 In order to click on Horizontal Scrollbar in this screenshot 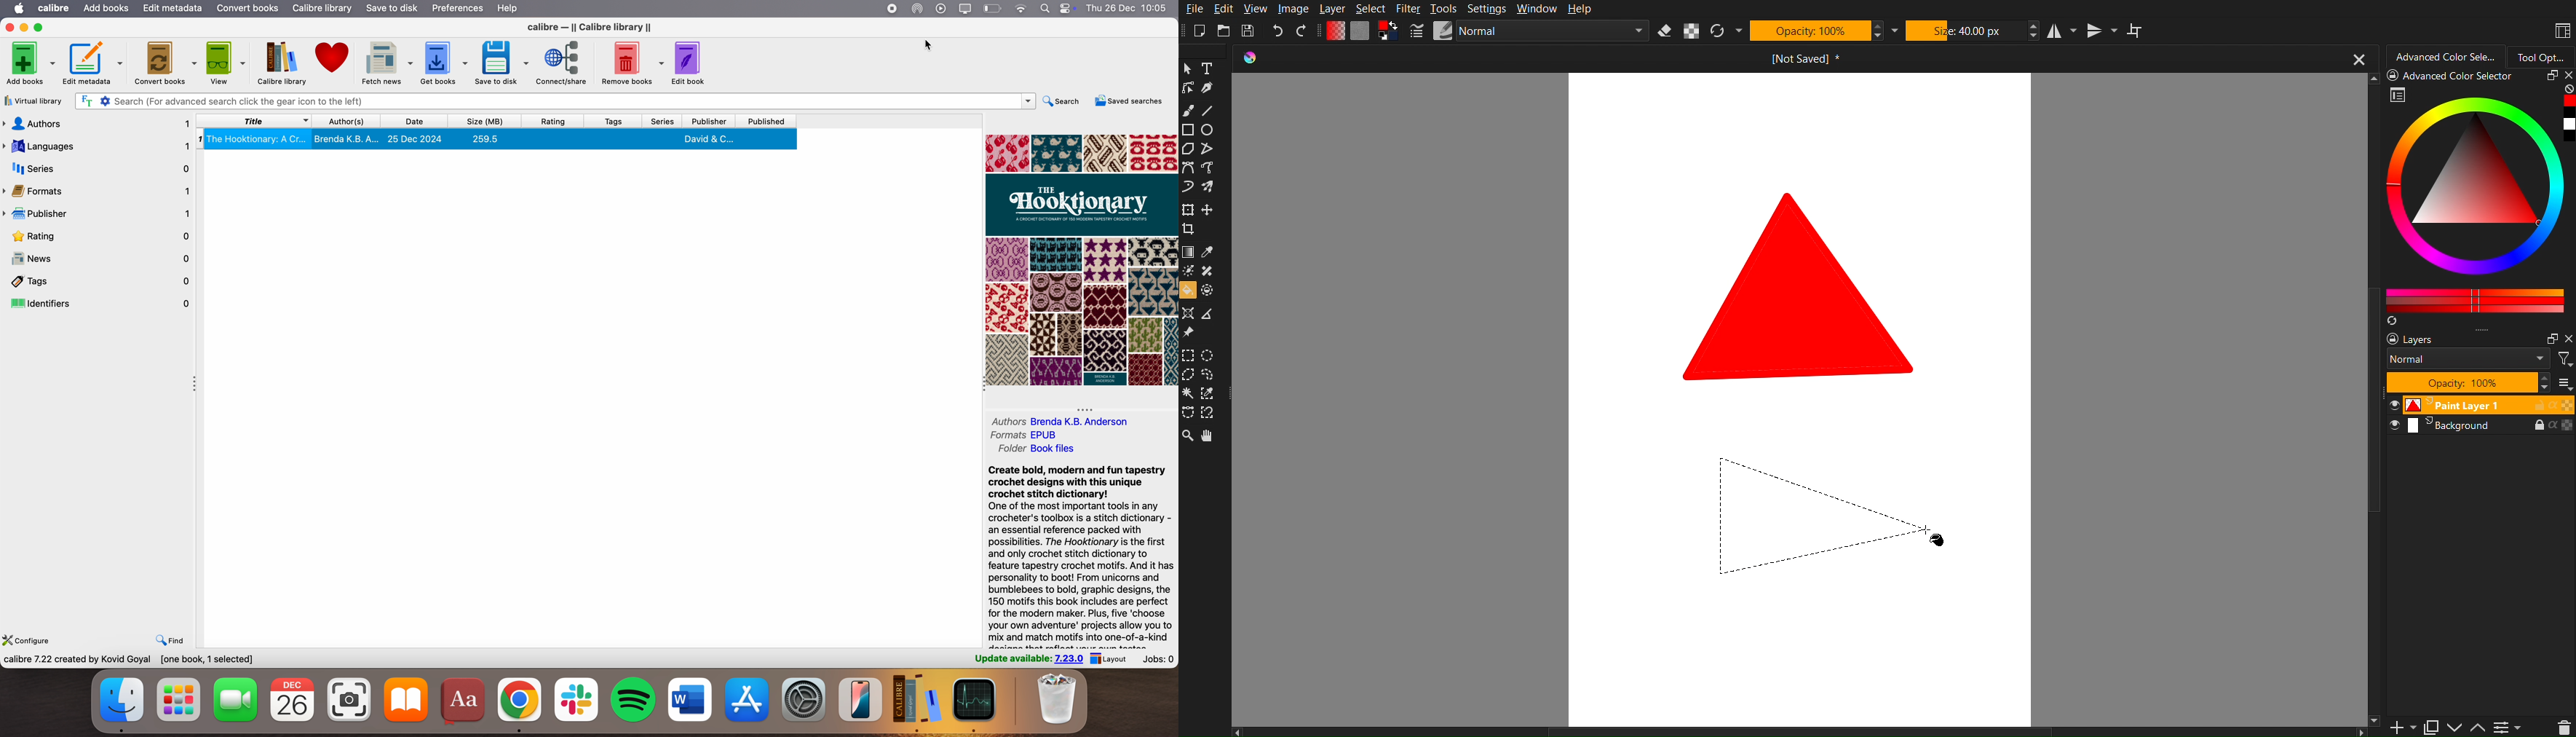, I will do `click(1802, 730)`.